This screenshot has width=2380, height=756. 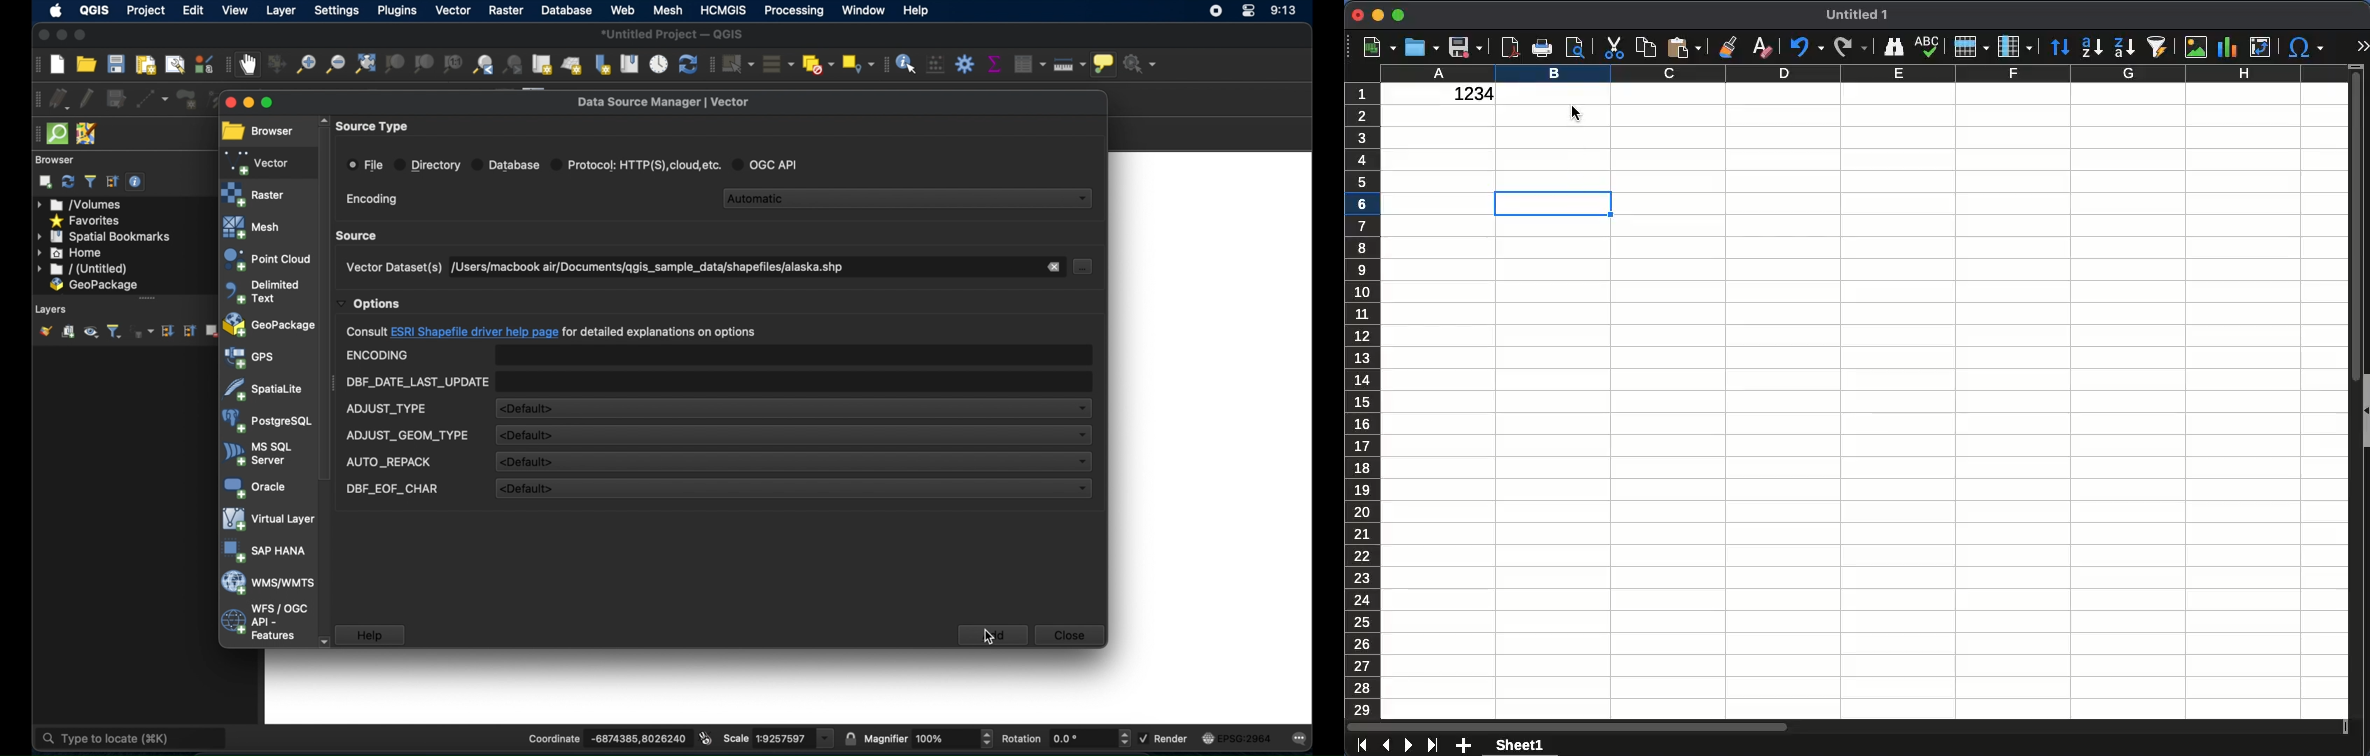 I want to click on adjust_geom_type, so click(x=407, y=435).